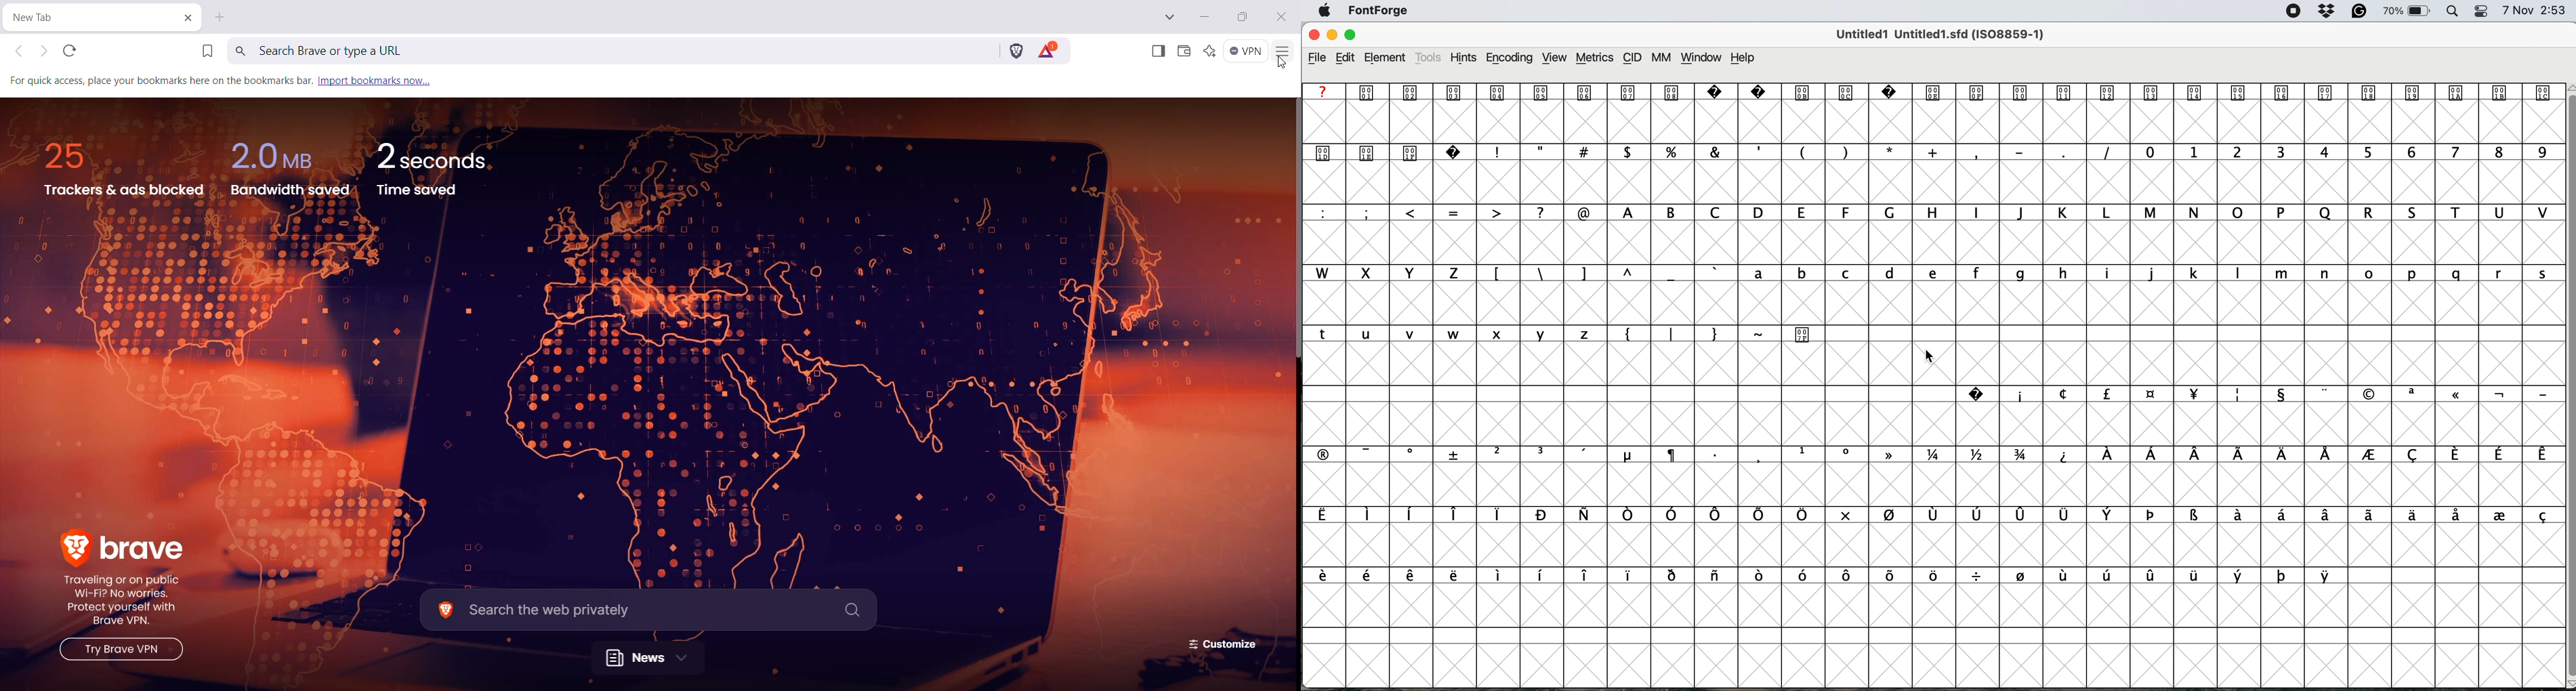  I want to click on digits, so click(2343, 153).